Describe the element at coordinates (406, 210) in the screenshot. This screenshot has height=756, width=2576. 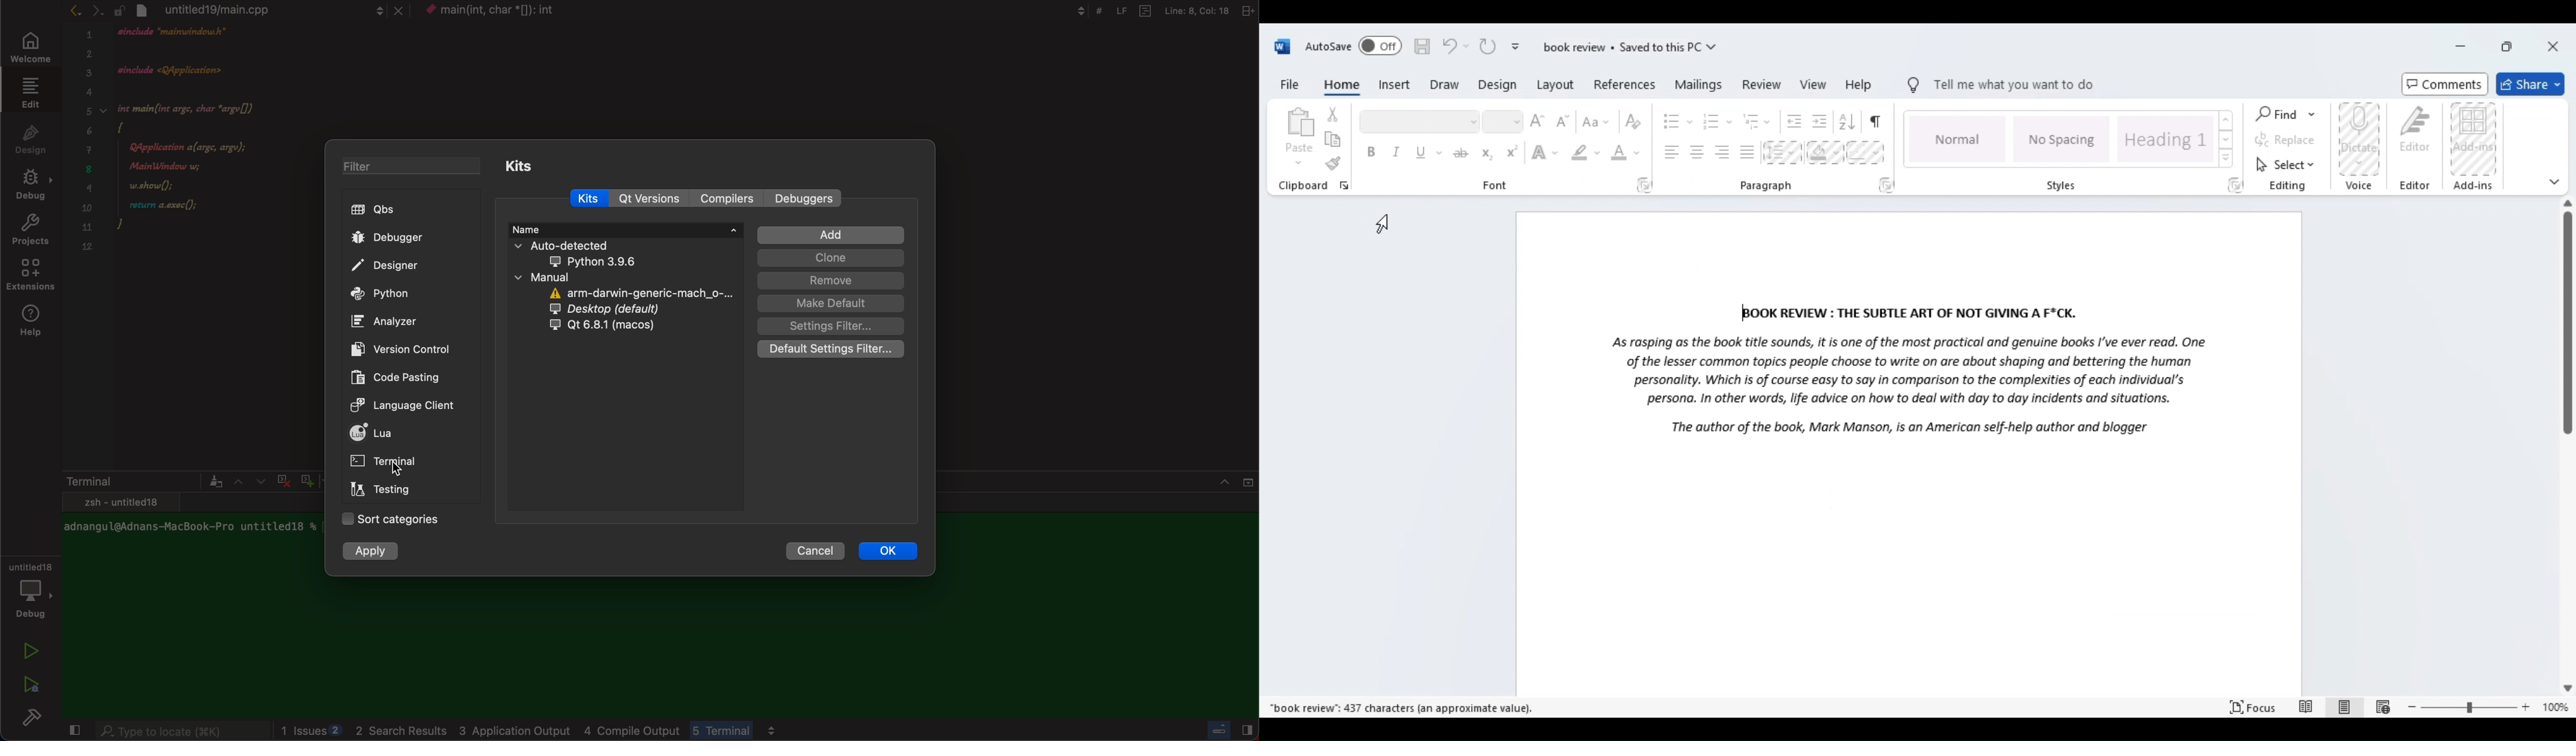
I see `qbs` at that location.